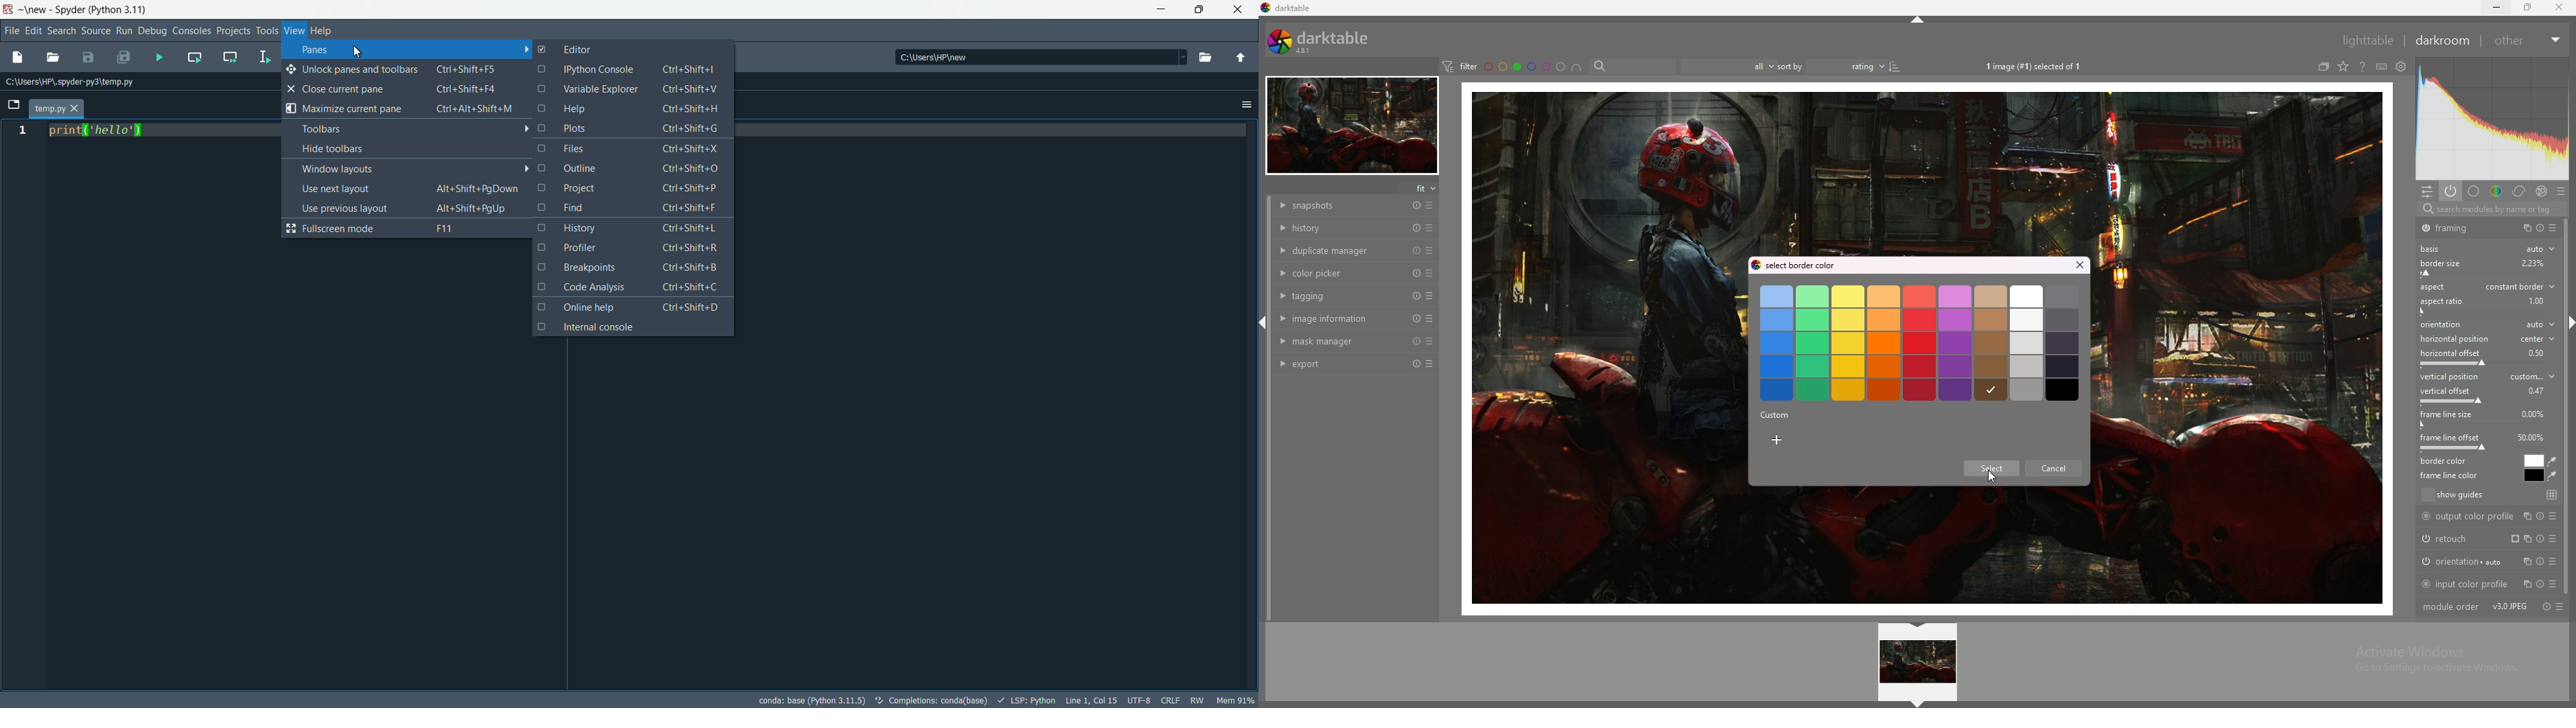  Describe the element at coordinates (1203, 10) in the screenshot. I see `maximize` at that location.